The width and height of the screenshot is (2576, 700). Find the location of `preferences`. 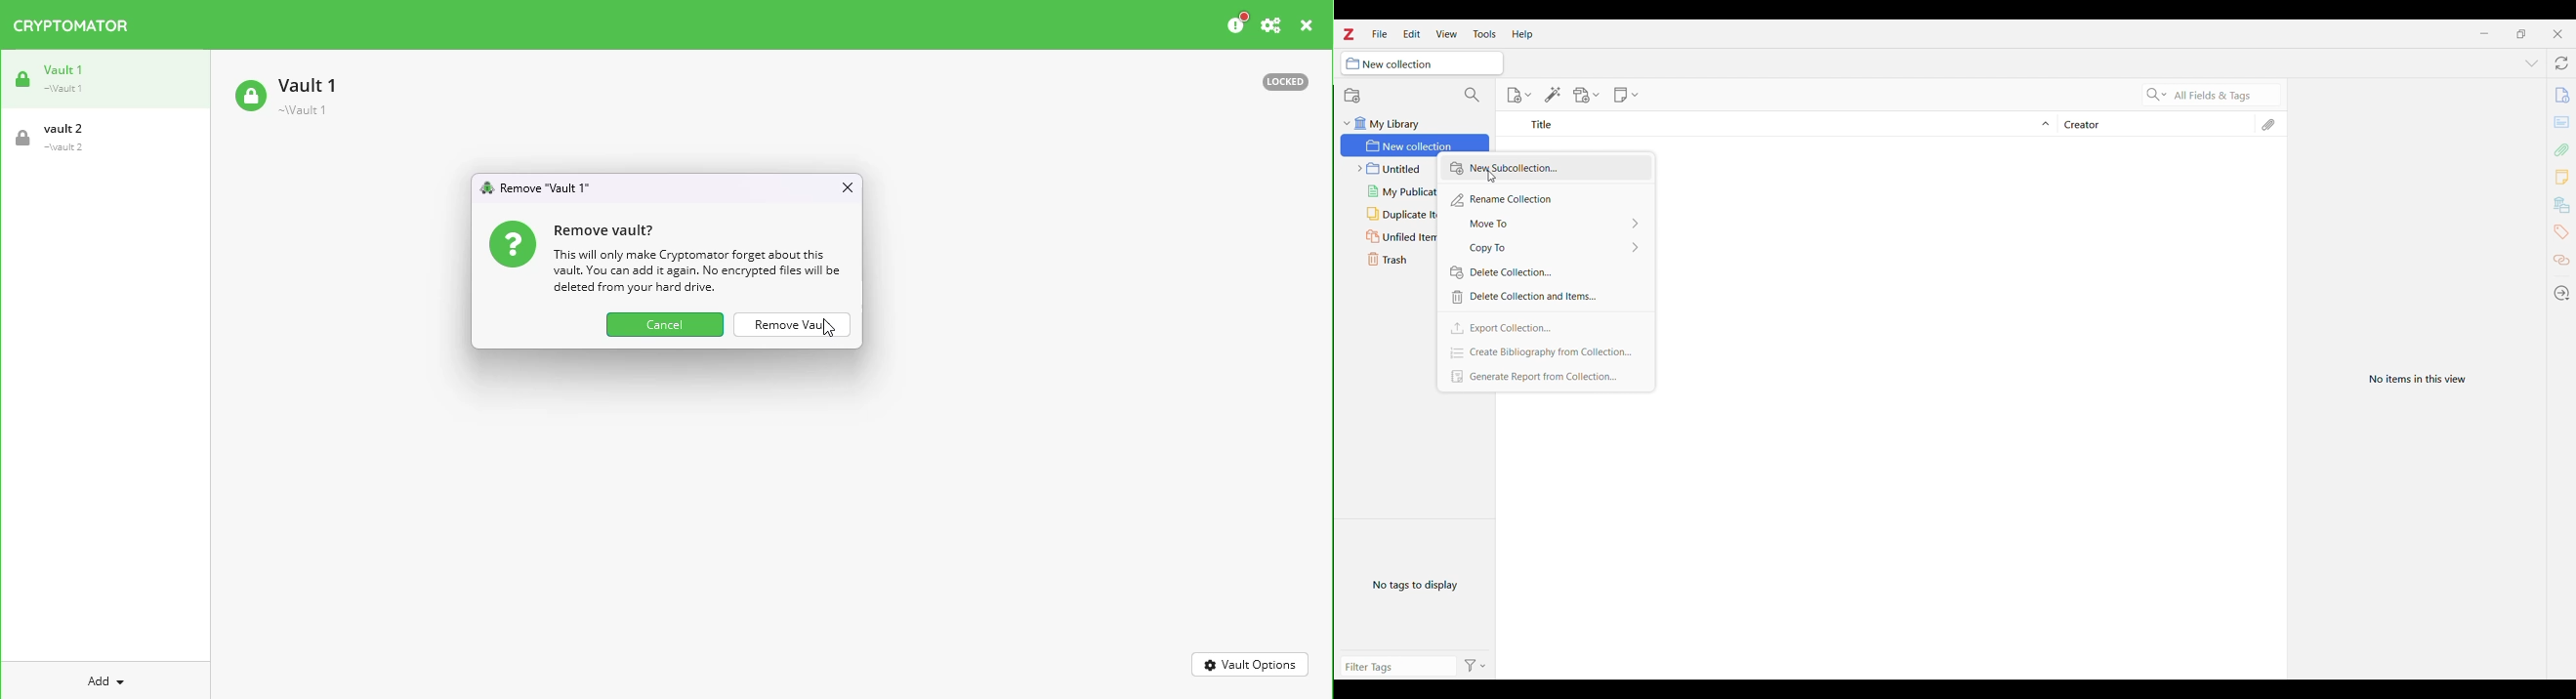

preferences is located at coordinates (1271, 25).